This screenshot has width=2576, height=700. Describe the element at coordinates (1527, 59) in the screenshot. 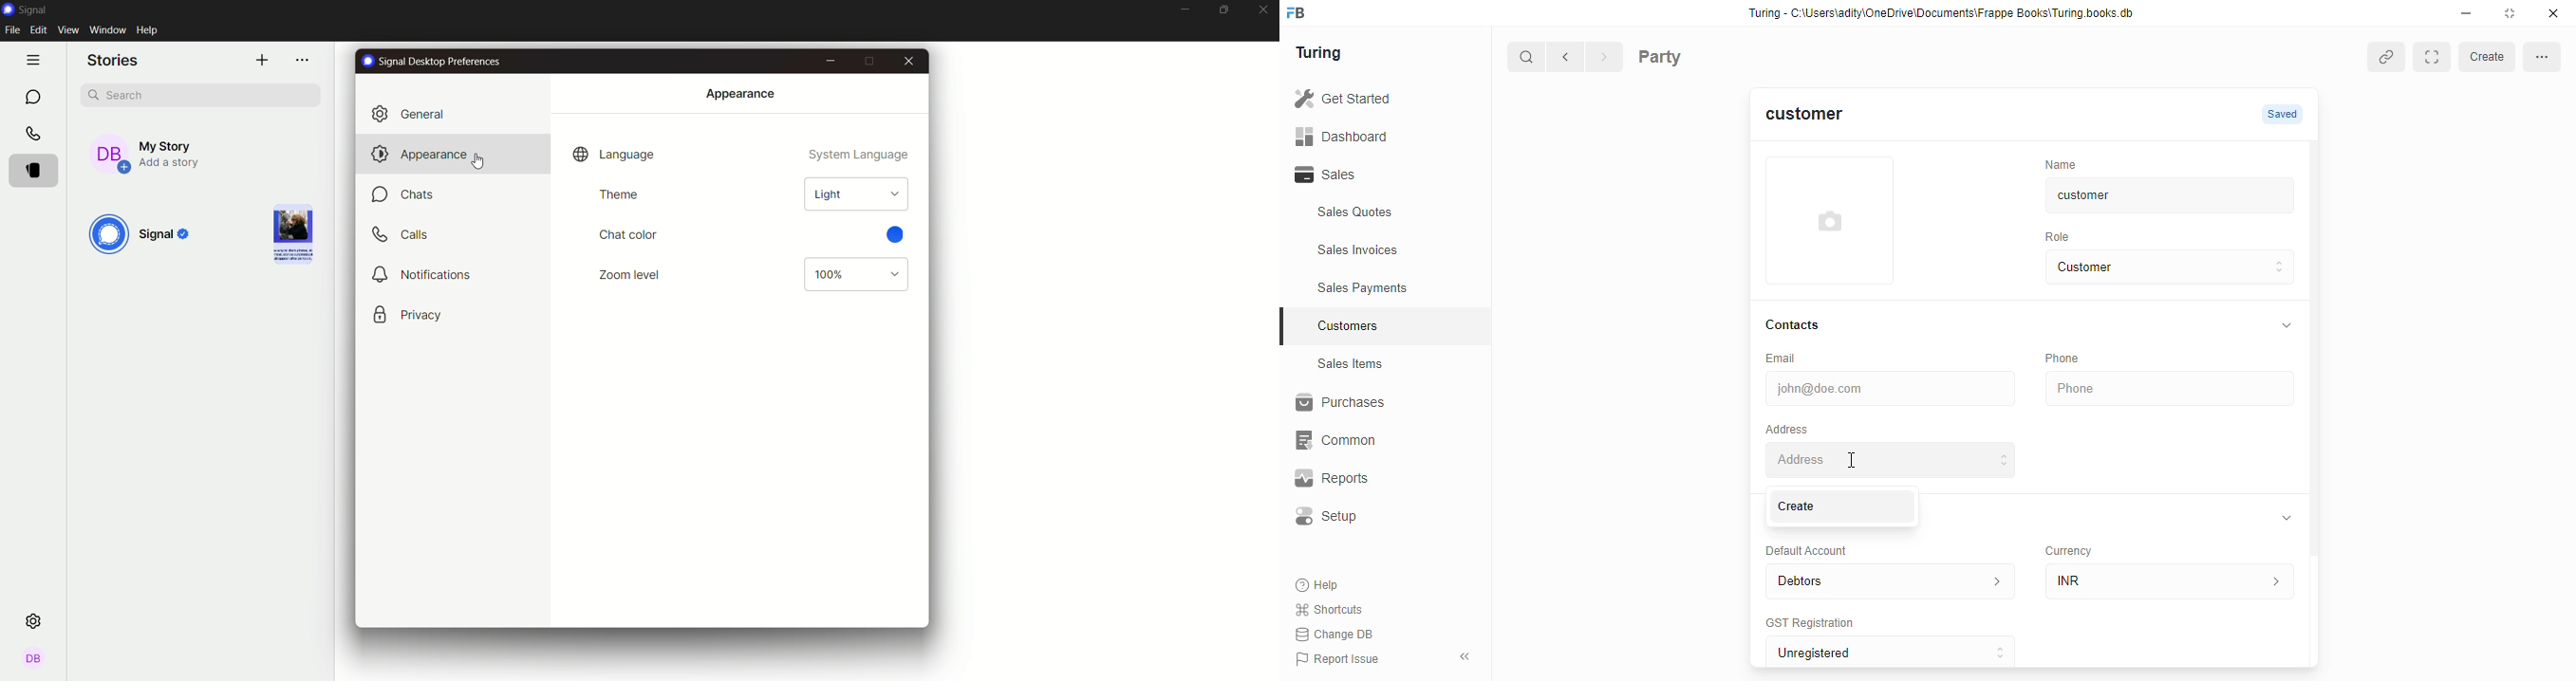

I see `search` at that location.